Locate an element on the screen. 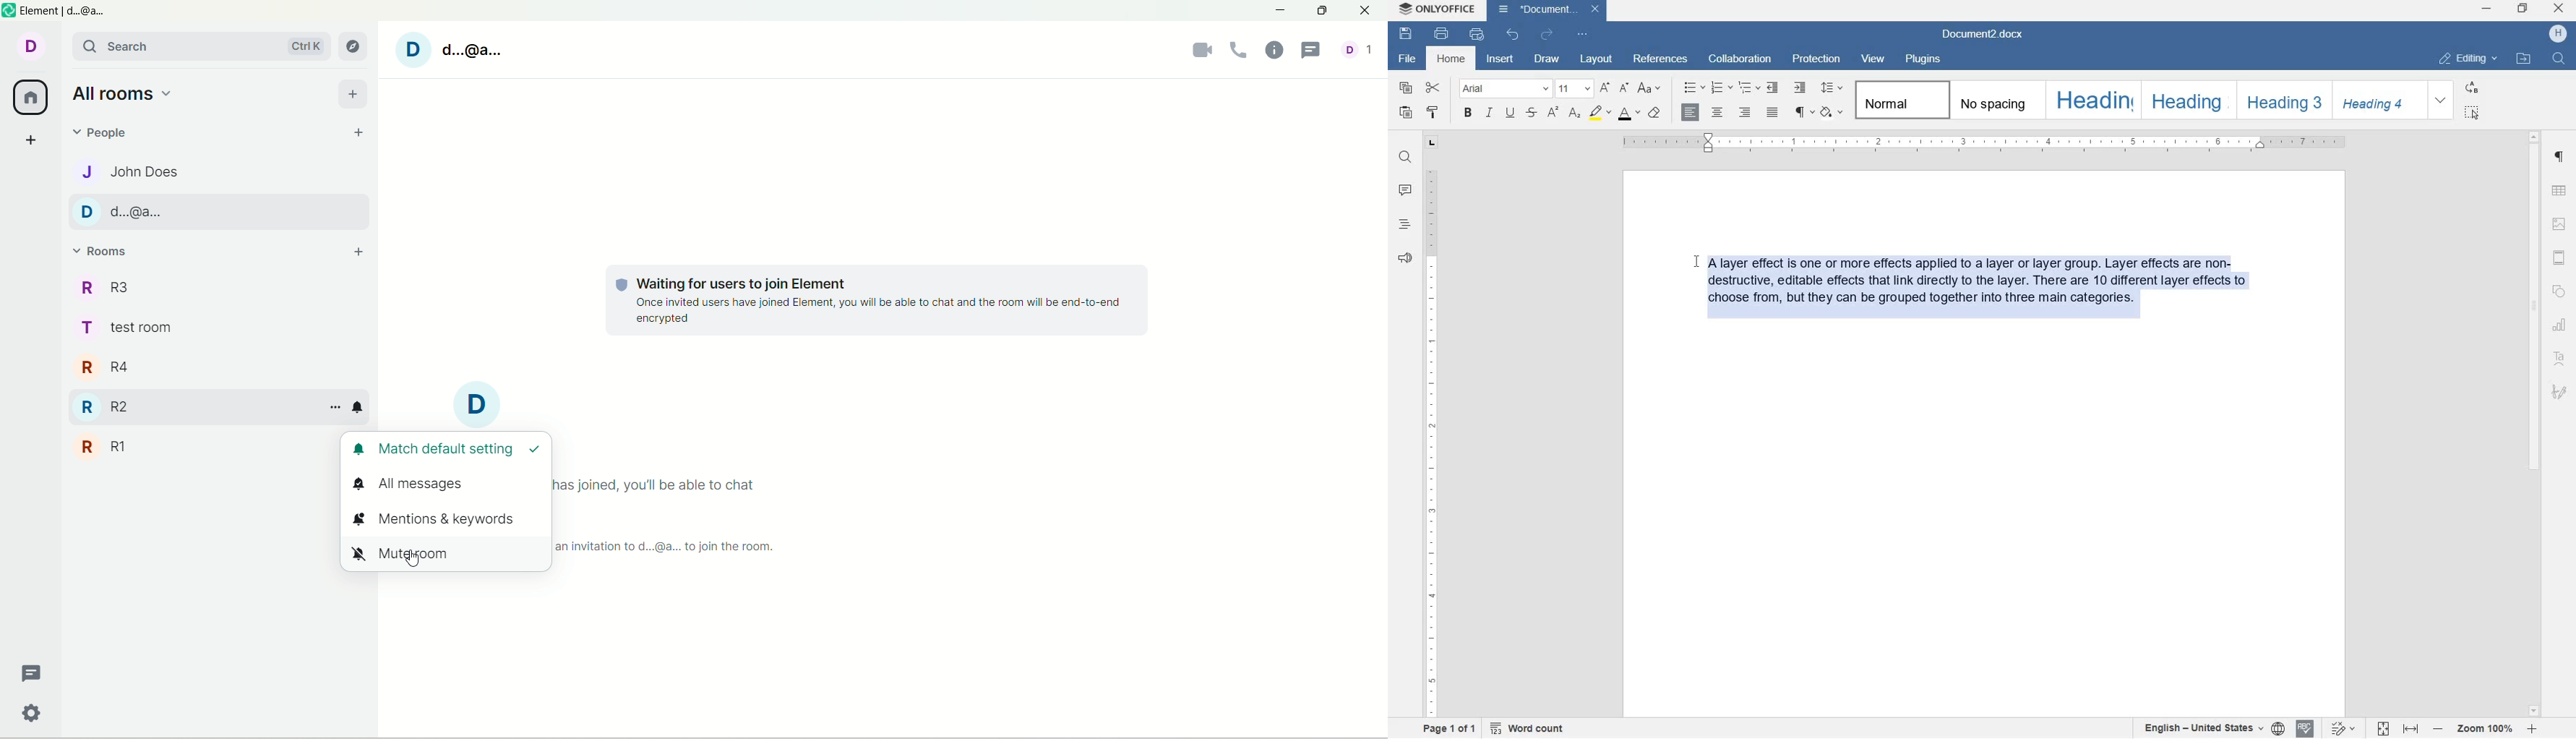  home is located at coordinates (1452, 59).